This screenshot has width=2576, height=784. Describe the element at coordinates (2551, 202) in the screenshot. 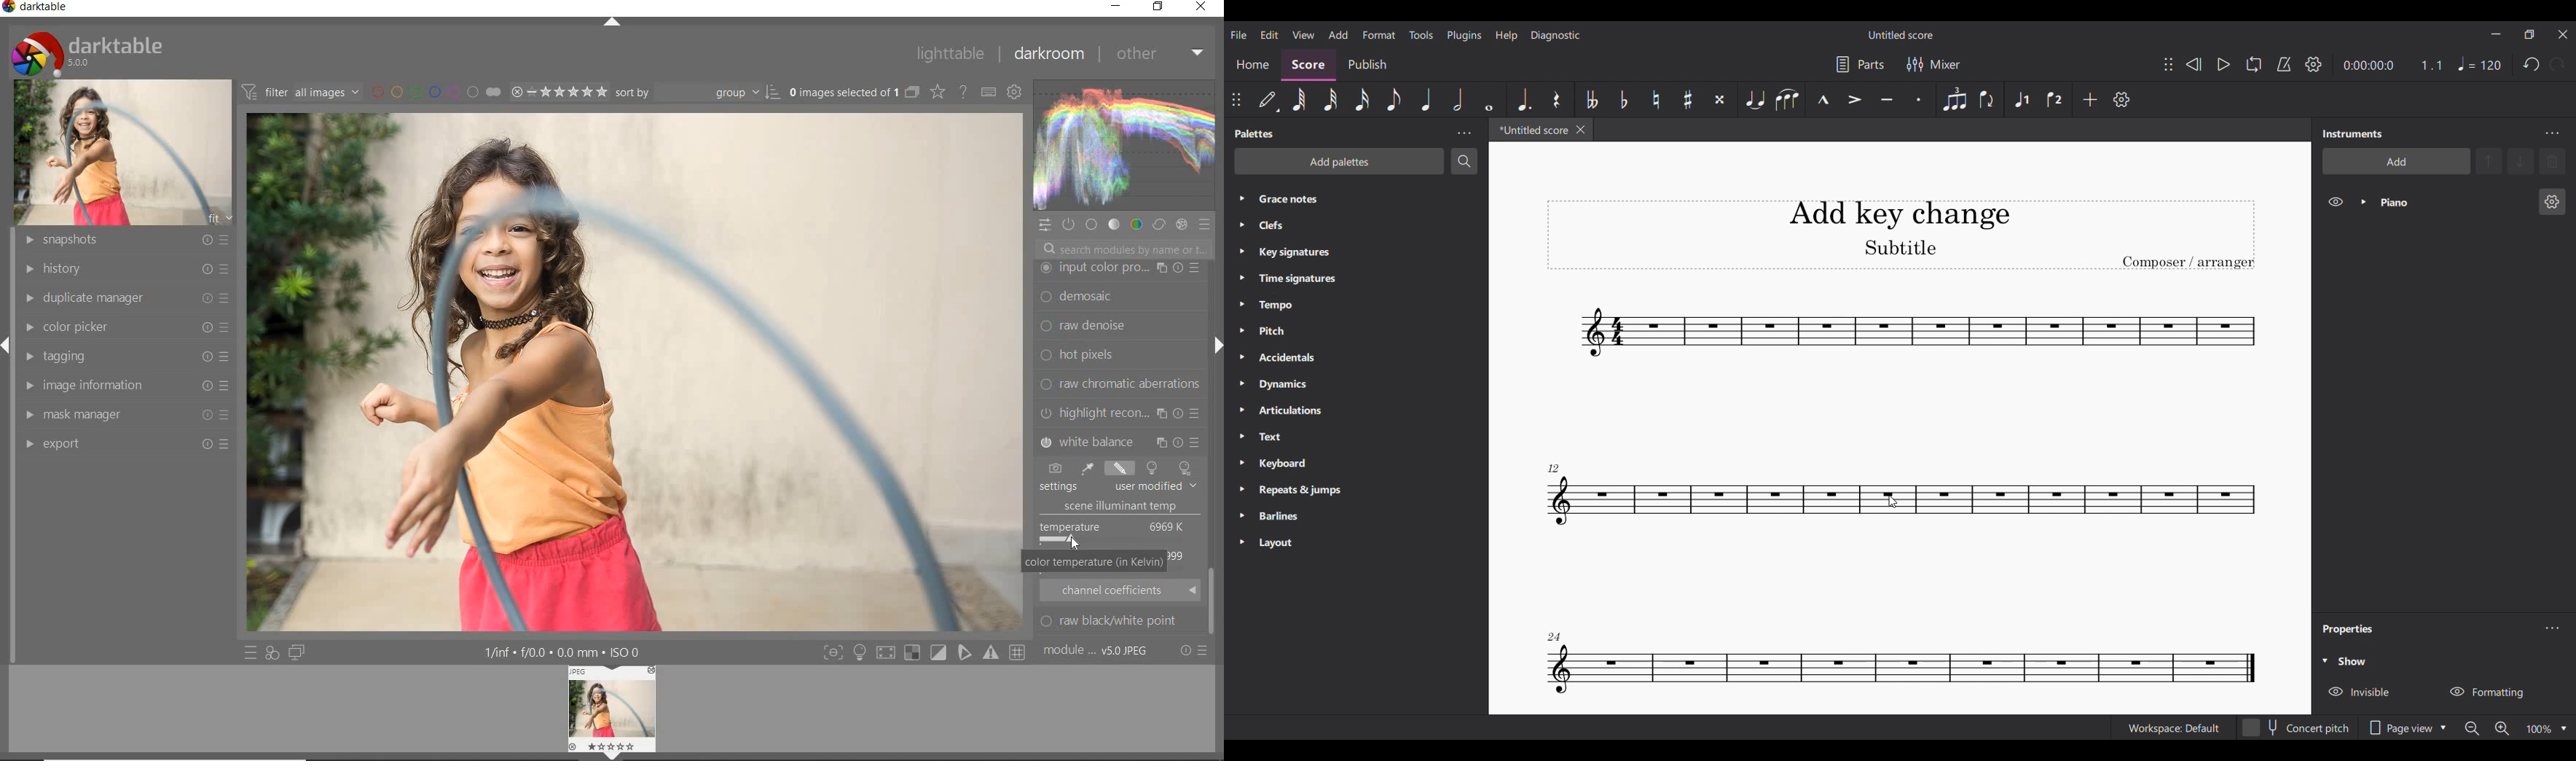

I see `Setting of respective instrument` at that location.